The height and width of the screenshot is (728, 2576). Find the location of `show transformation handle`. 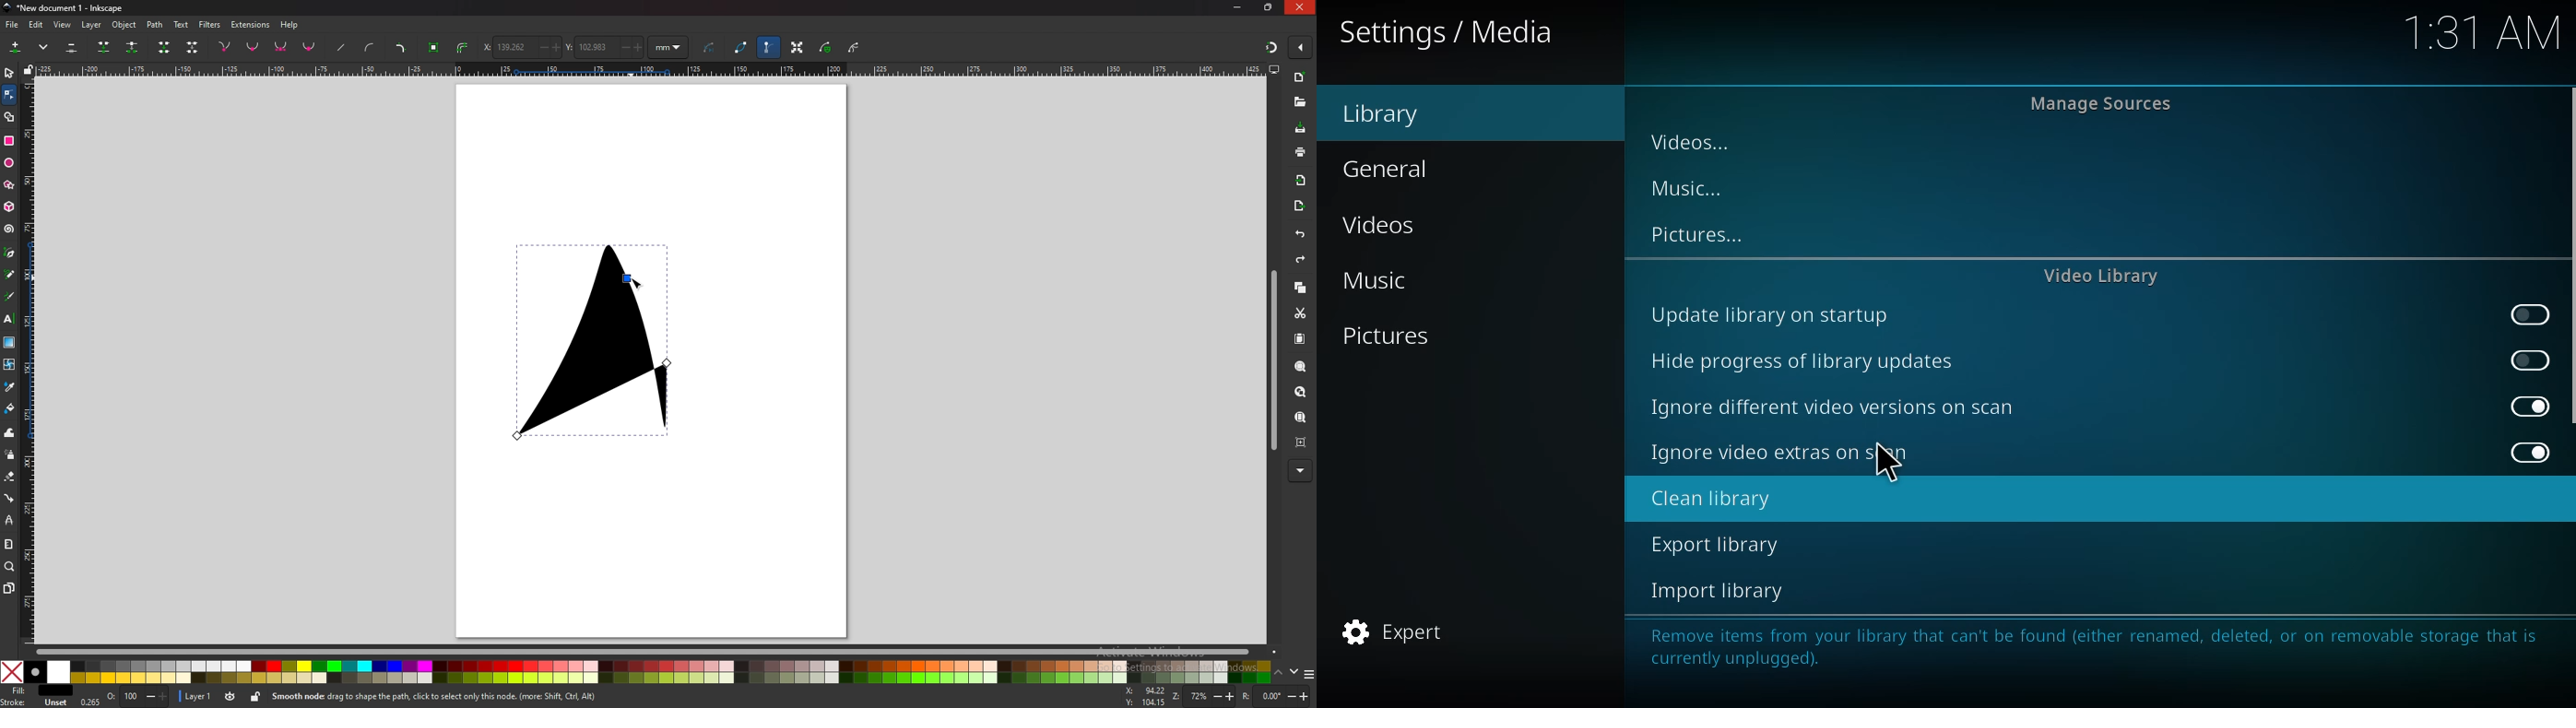

show transformation handle is located at coordinates (799, 48).